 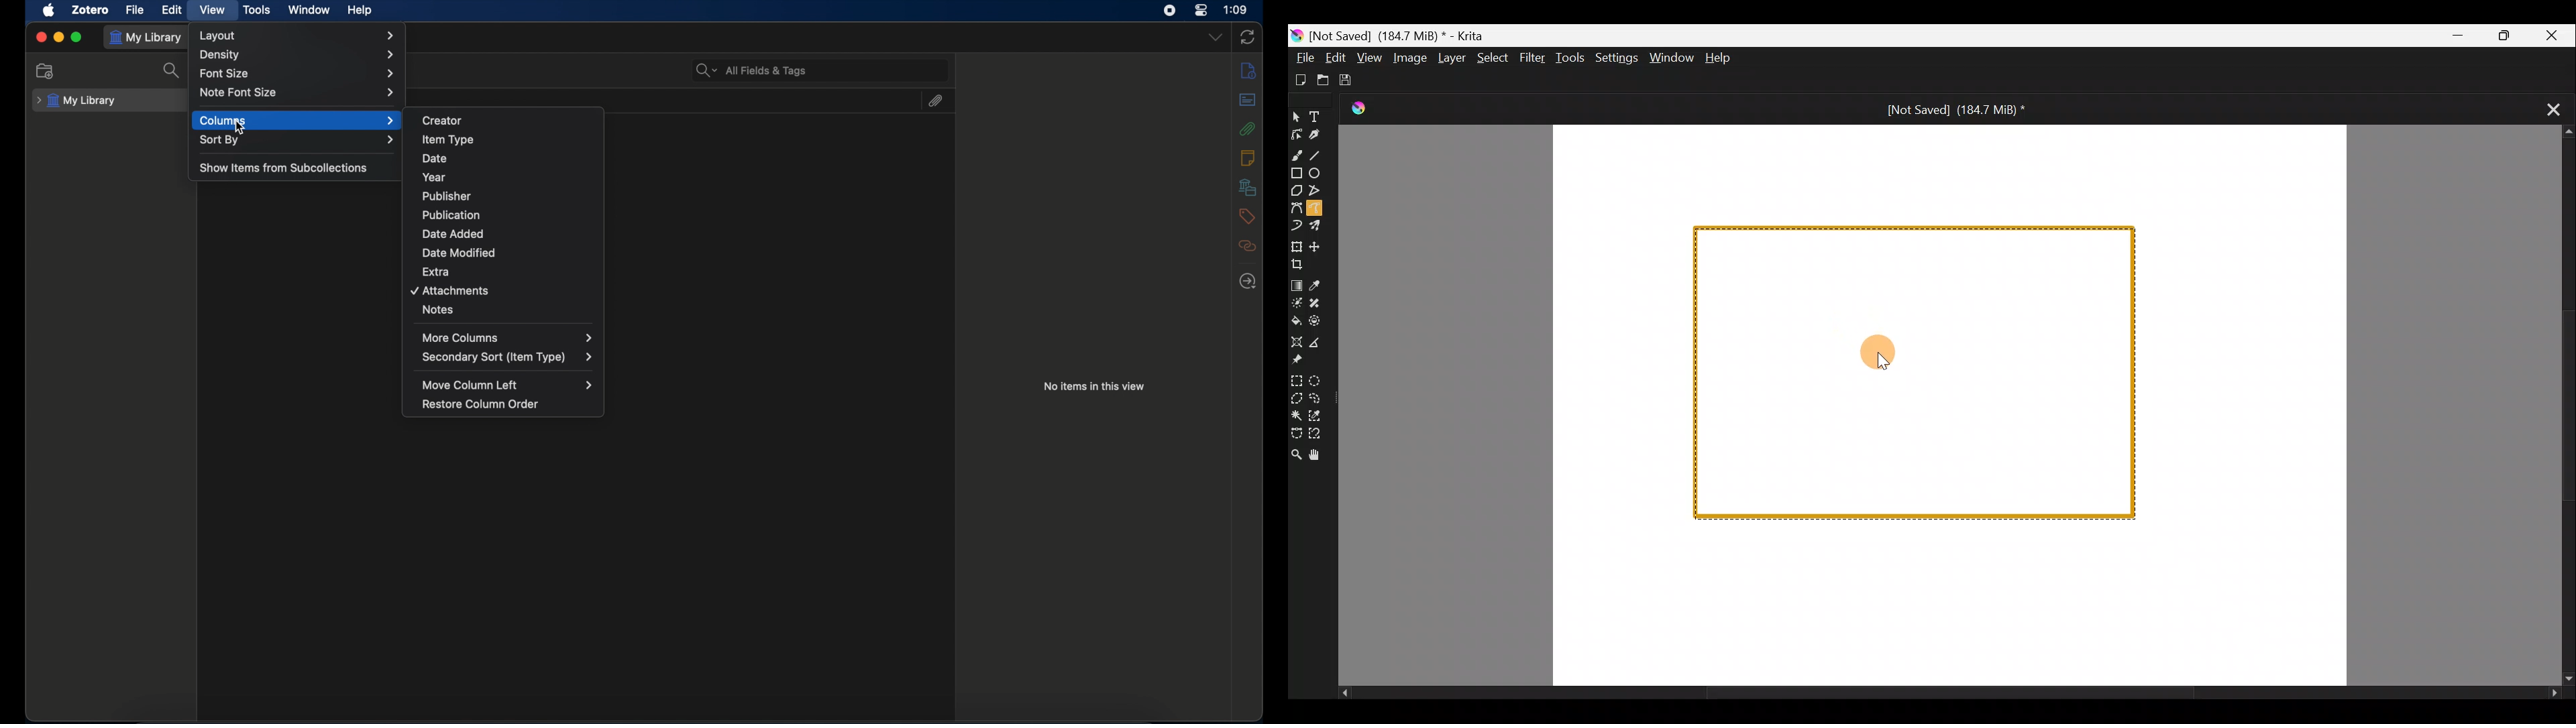 What do you see at coordinates (2557, 406) in the screenshot?
I see `Scroll bar` at bounding box center [2557, 406].